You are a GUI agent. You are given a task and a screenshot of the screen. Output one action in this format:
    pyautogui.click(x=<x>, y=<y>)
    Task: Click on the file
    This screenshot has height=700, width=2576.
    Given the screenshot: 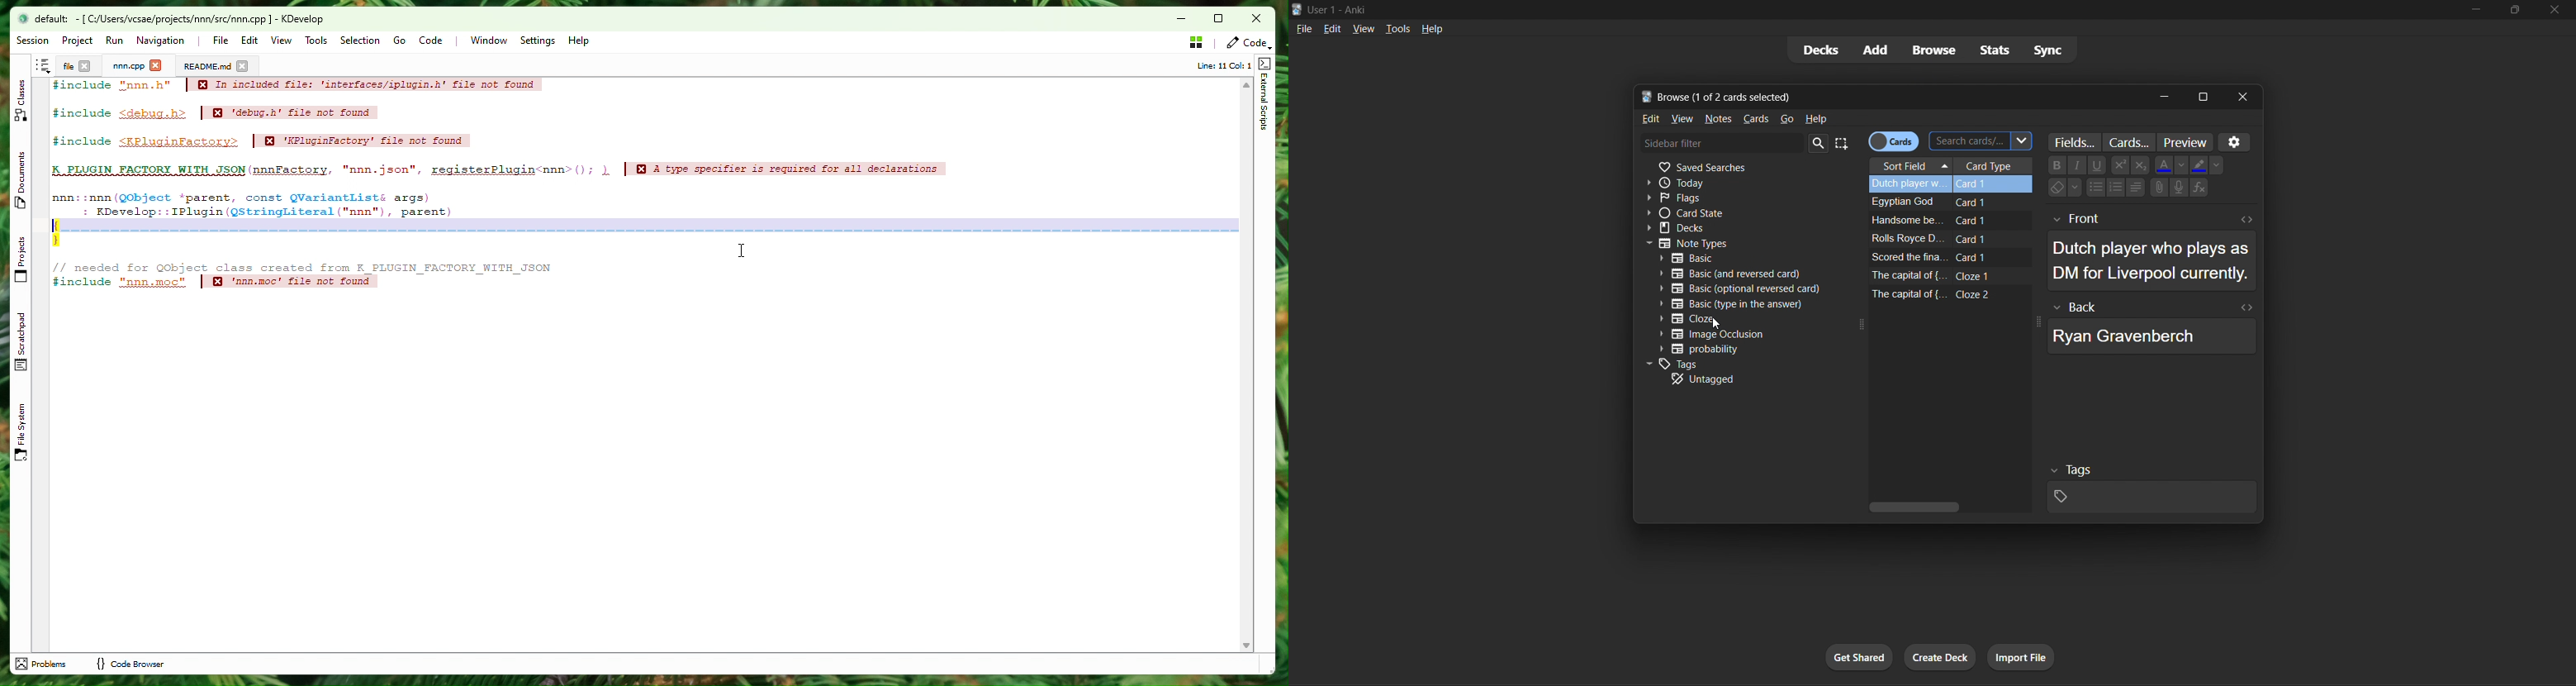 What is the action you would take?
    pyautogui.click(x=1304, y=28)
    